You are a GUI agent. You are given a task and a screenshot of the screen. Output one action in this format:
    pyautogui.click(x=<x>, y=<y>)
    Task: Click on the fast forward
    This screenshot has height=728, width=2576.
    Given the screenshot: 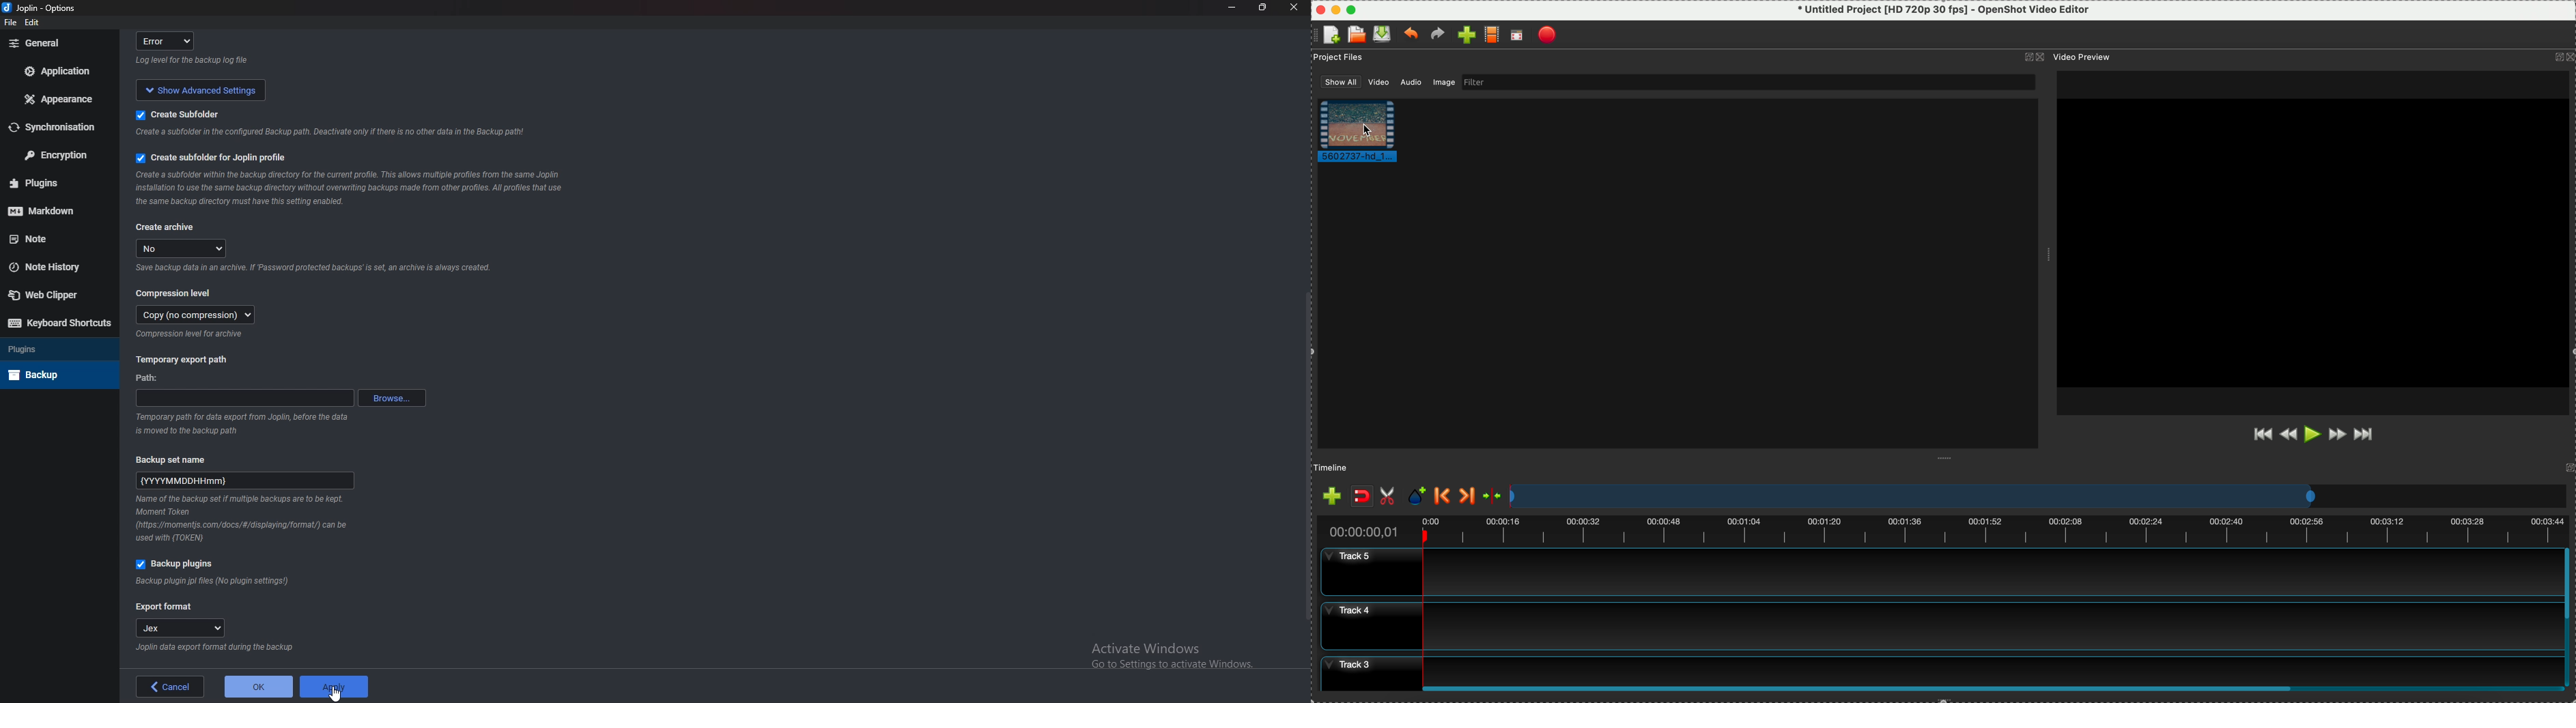 What is the action you would take?
    pyautogui.click(x=2337, y=437)
    